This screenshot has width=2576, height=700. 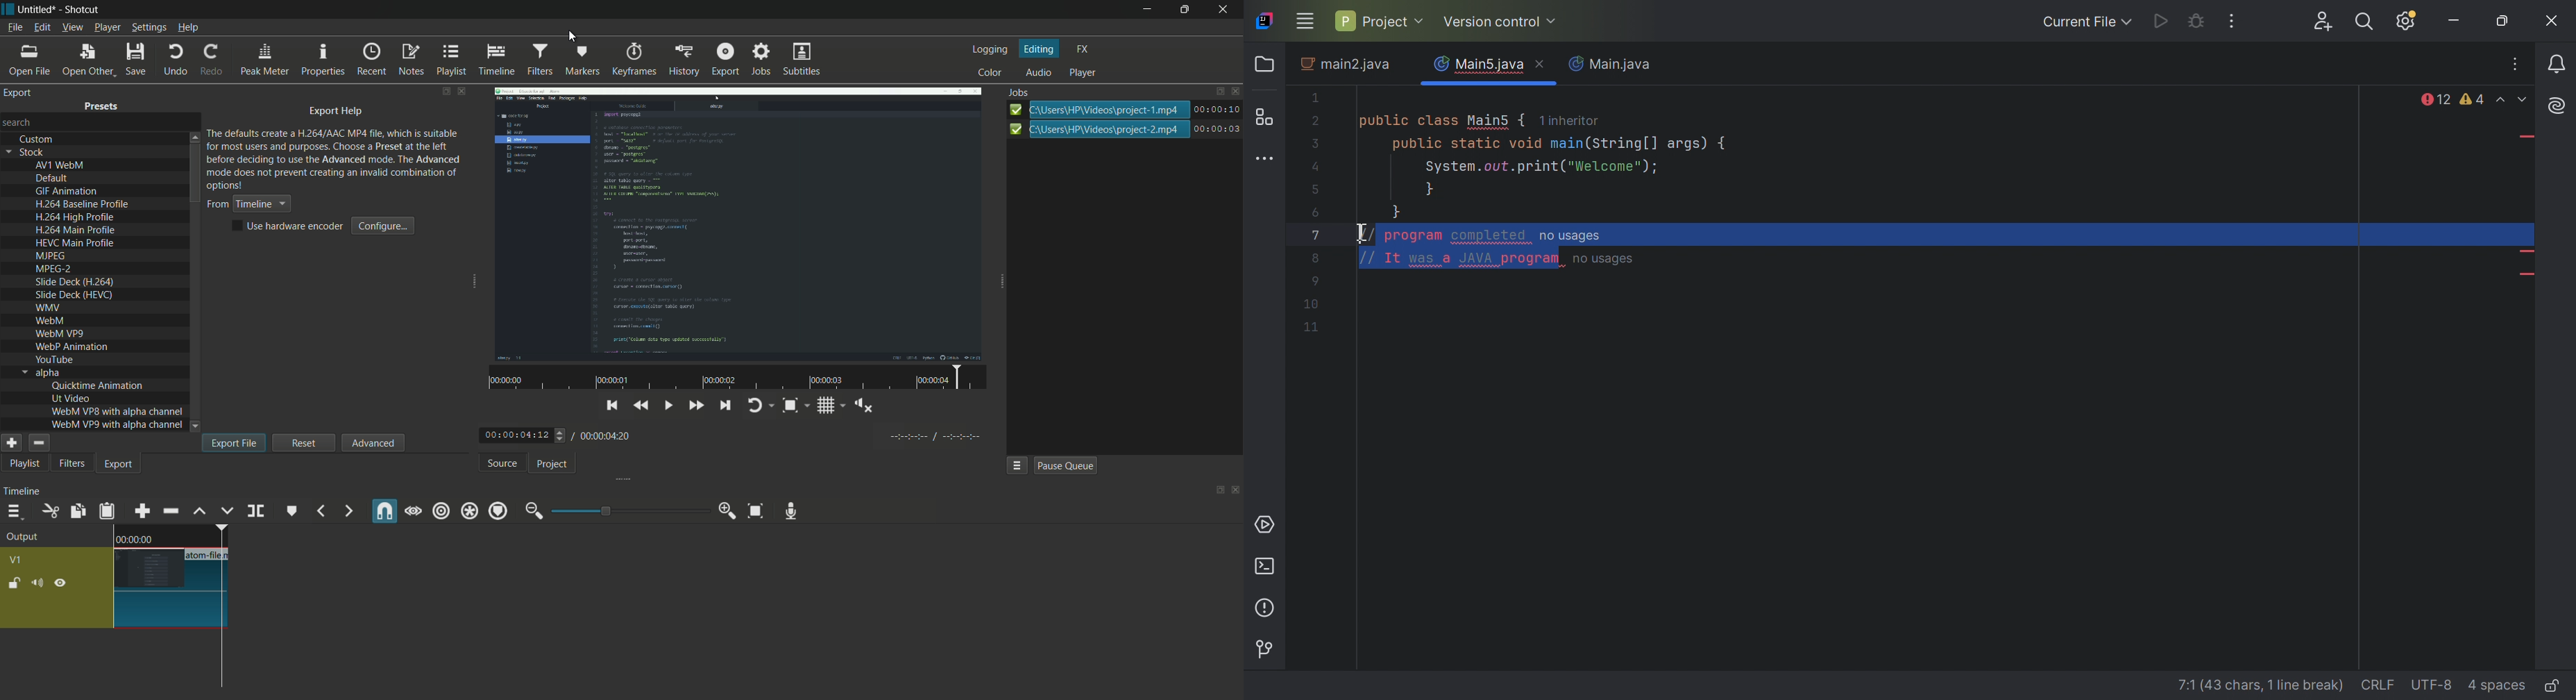 What do you see at coordinates (753, 509) in the screenshot?
I see `zoom timeline to fit` at bounding box center [753, 509].